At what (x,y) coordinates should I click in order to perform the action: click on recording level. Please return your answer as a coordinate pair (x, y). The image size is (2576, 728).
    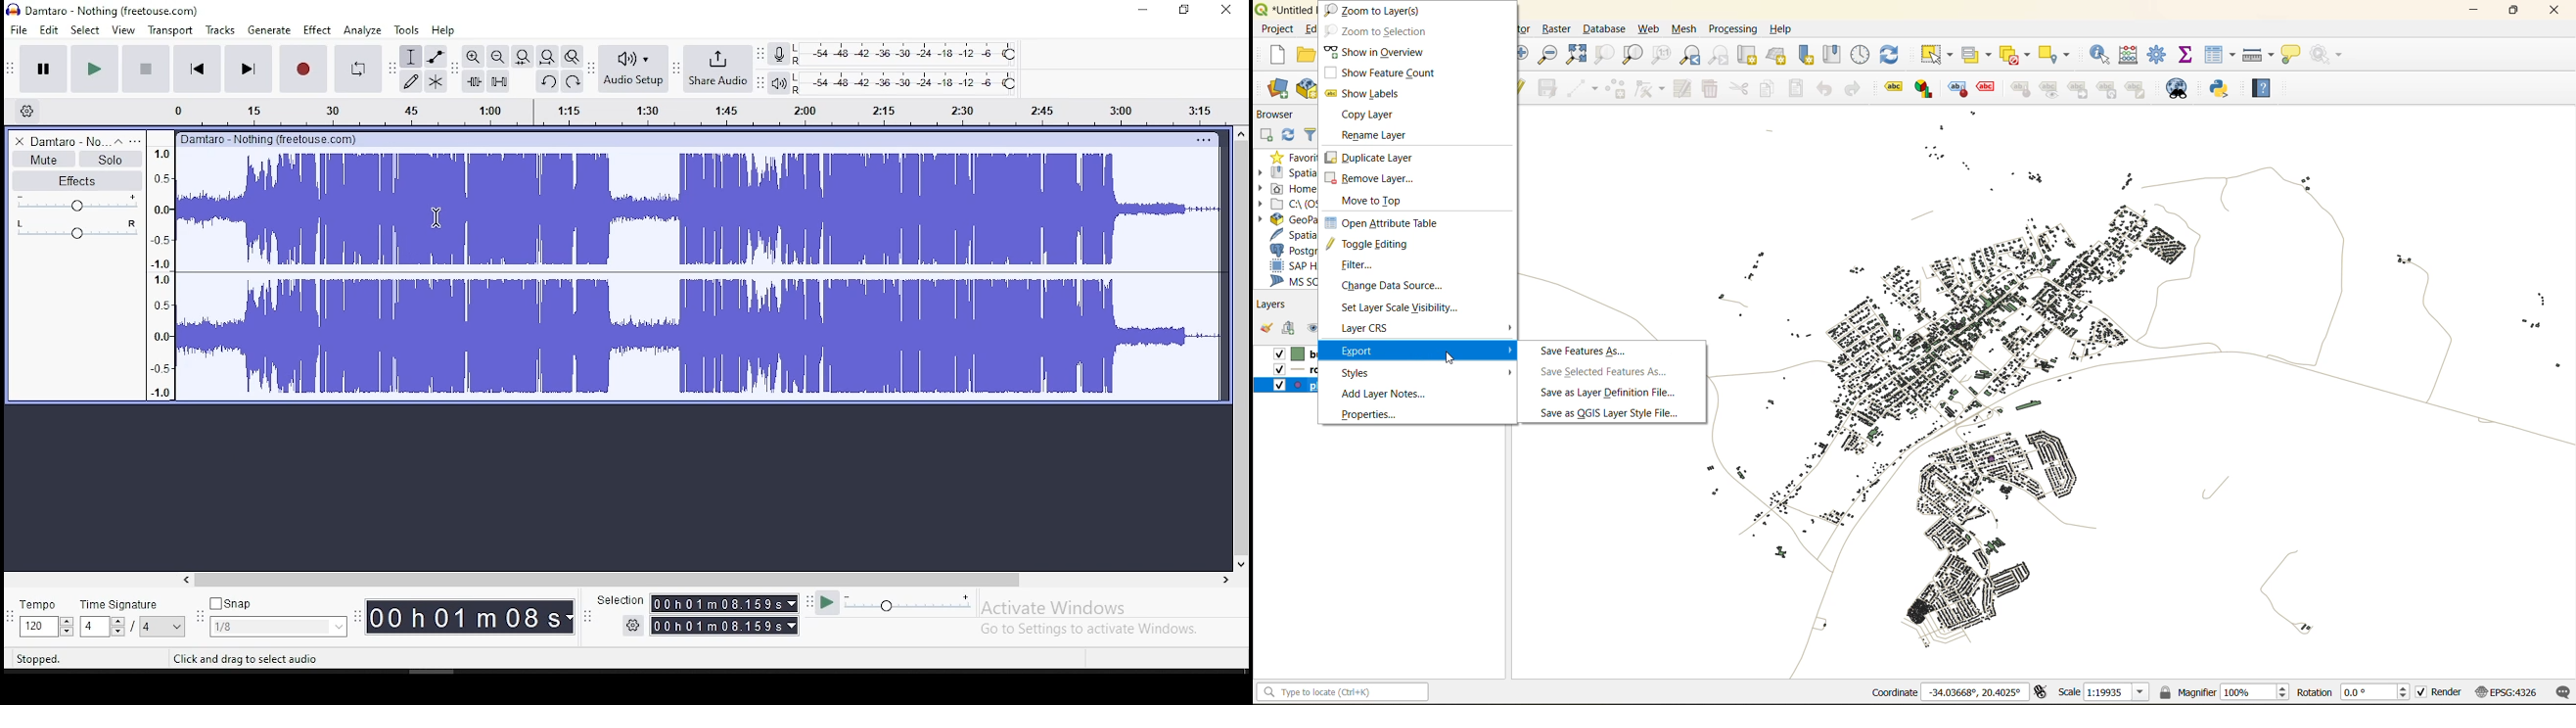
    Looking at the image, I should click on (905, 54).